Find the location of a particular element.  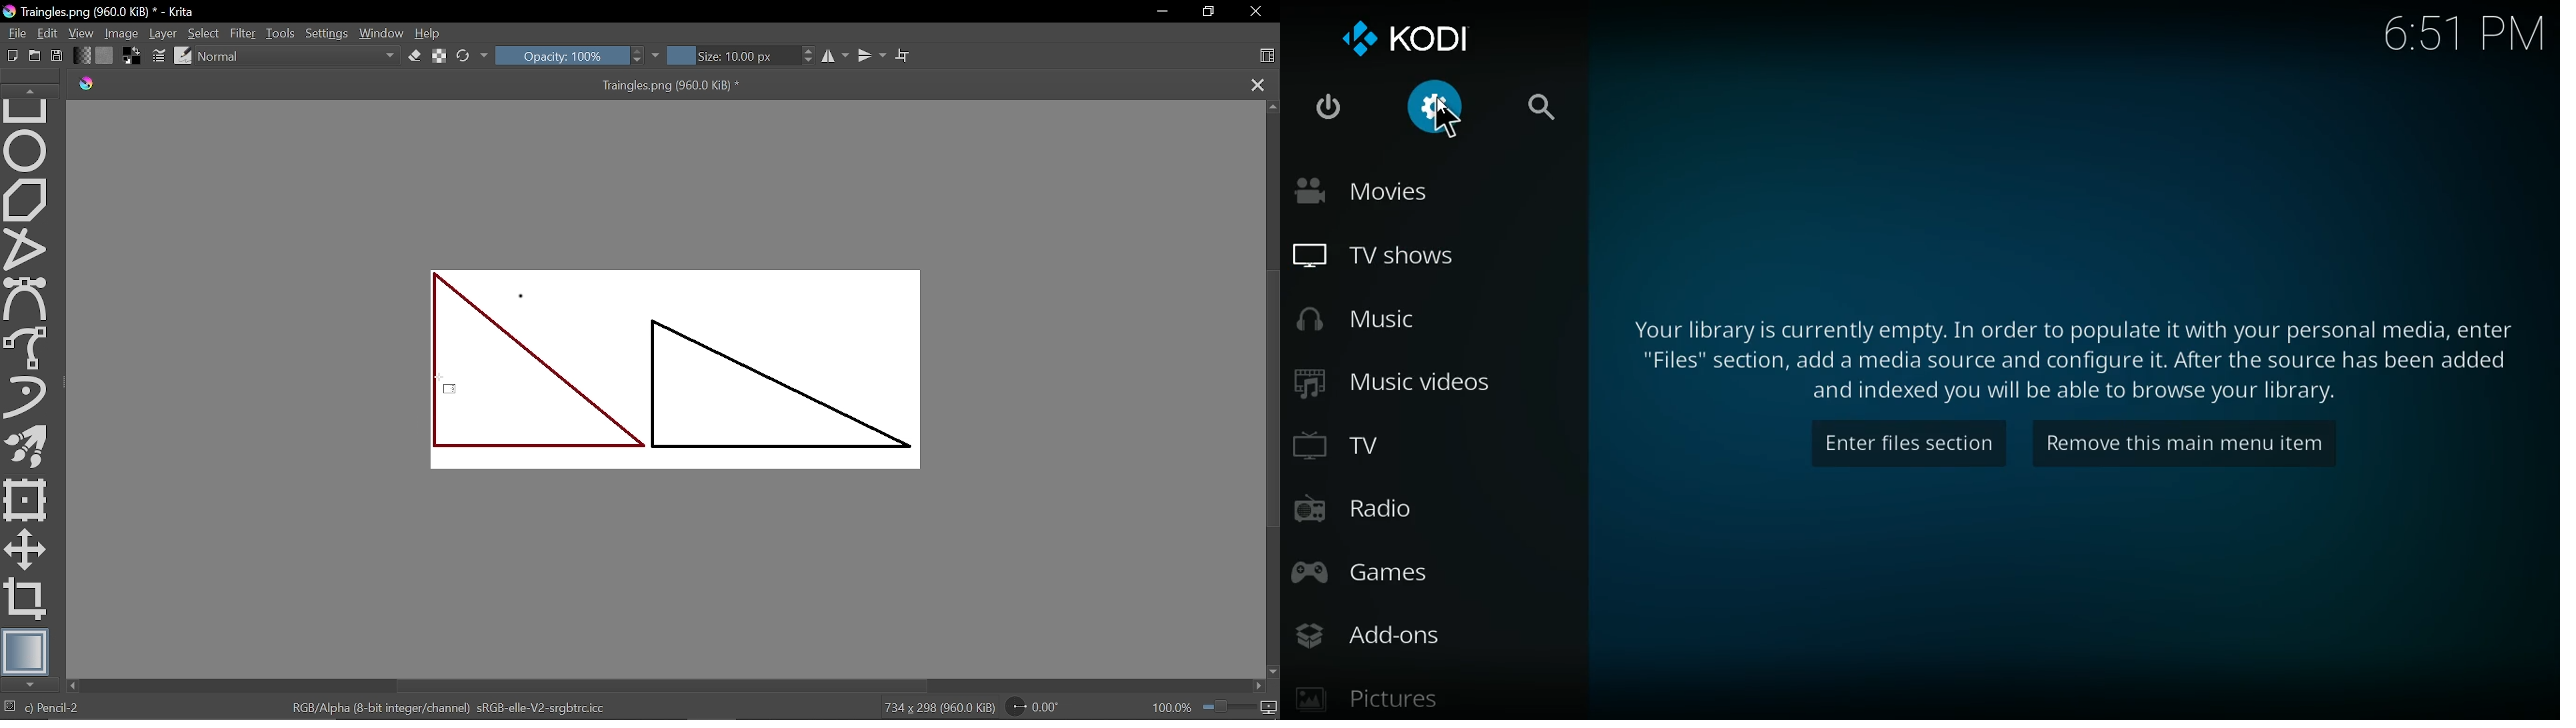

Edit brush settings is located at coordinates (157, 55).